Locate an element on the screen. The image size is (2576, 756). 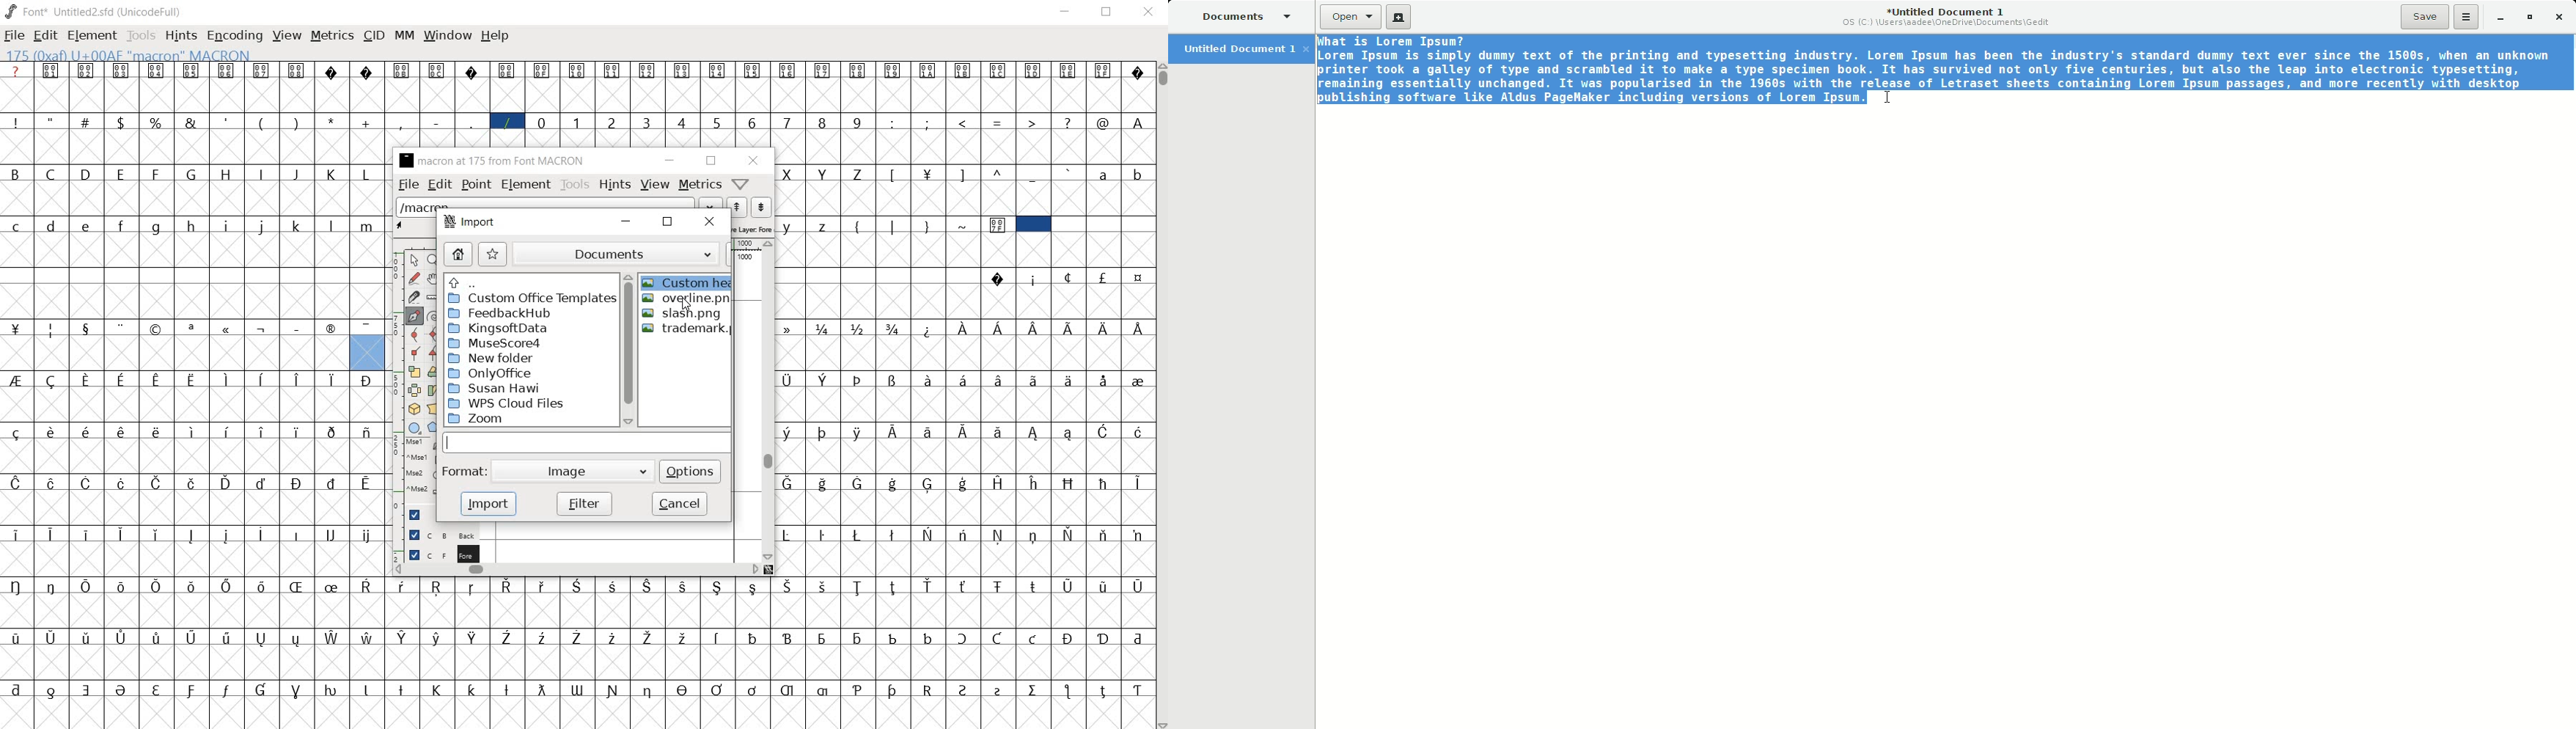
Symbol is located at coordinates (295, 534).